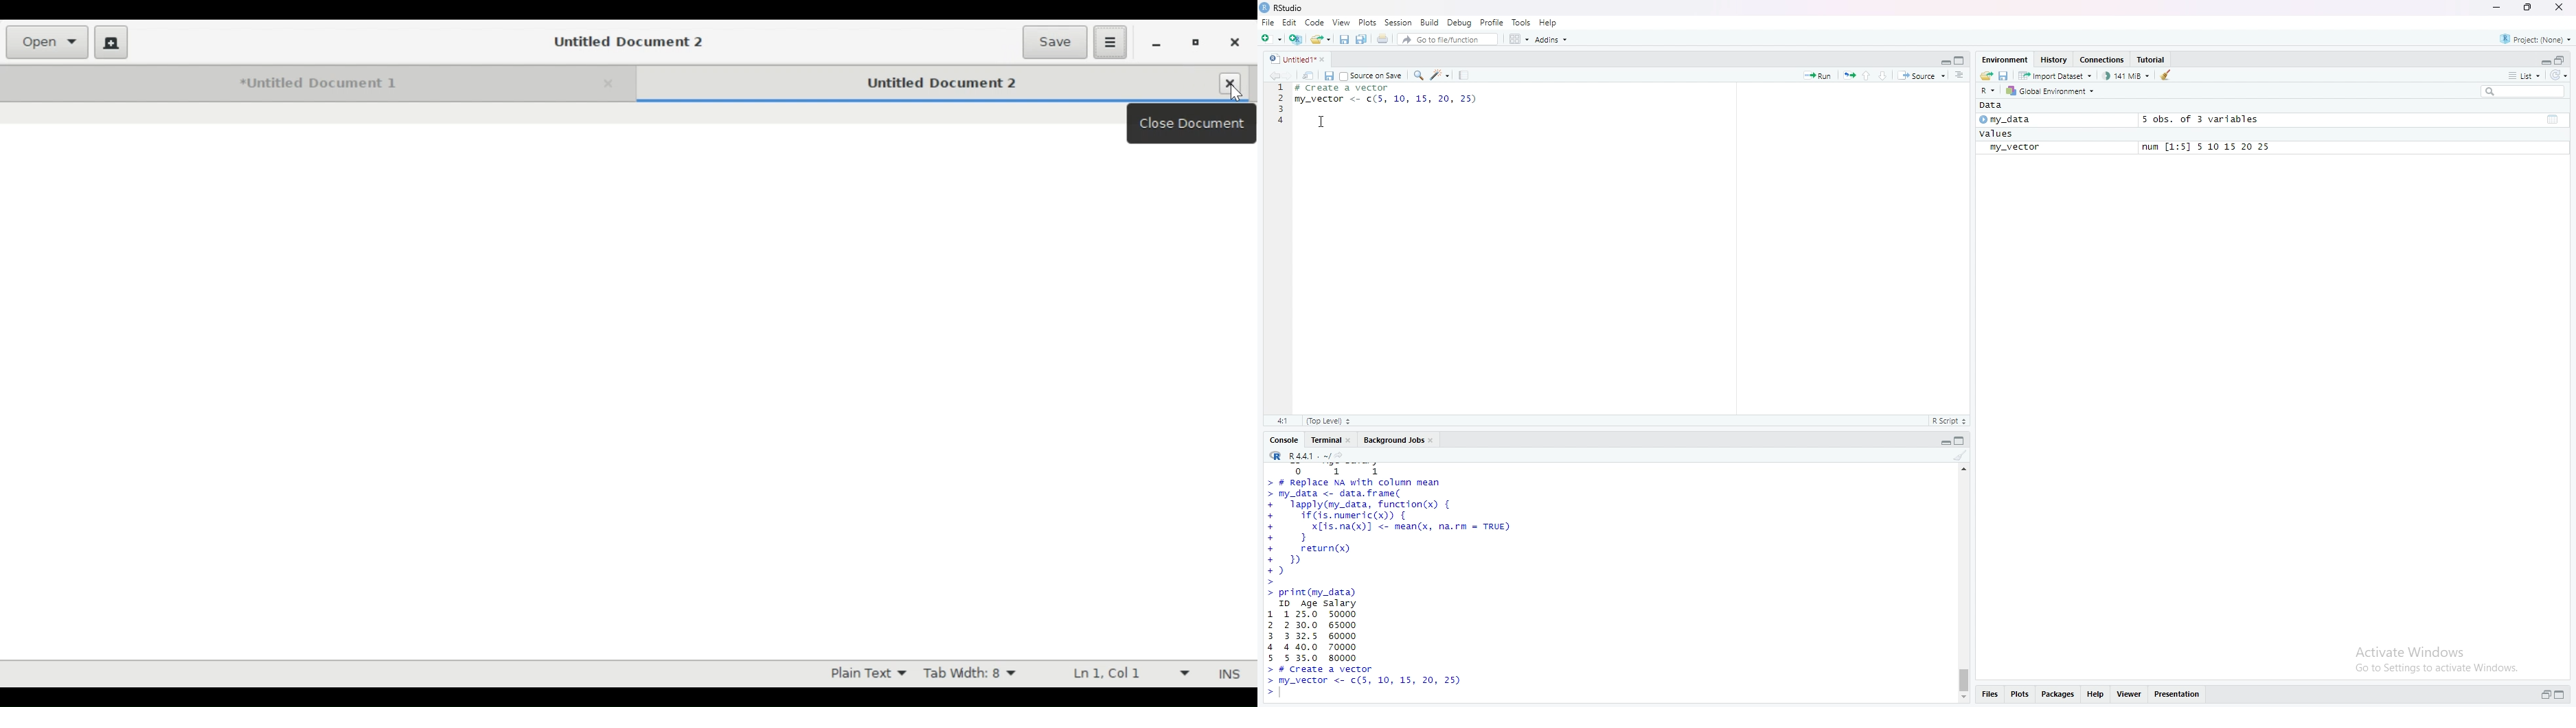 Image resolution: width=2576 pixels, height=728 pixels. I want to click on files, so click(1992, 695).